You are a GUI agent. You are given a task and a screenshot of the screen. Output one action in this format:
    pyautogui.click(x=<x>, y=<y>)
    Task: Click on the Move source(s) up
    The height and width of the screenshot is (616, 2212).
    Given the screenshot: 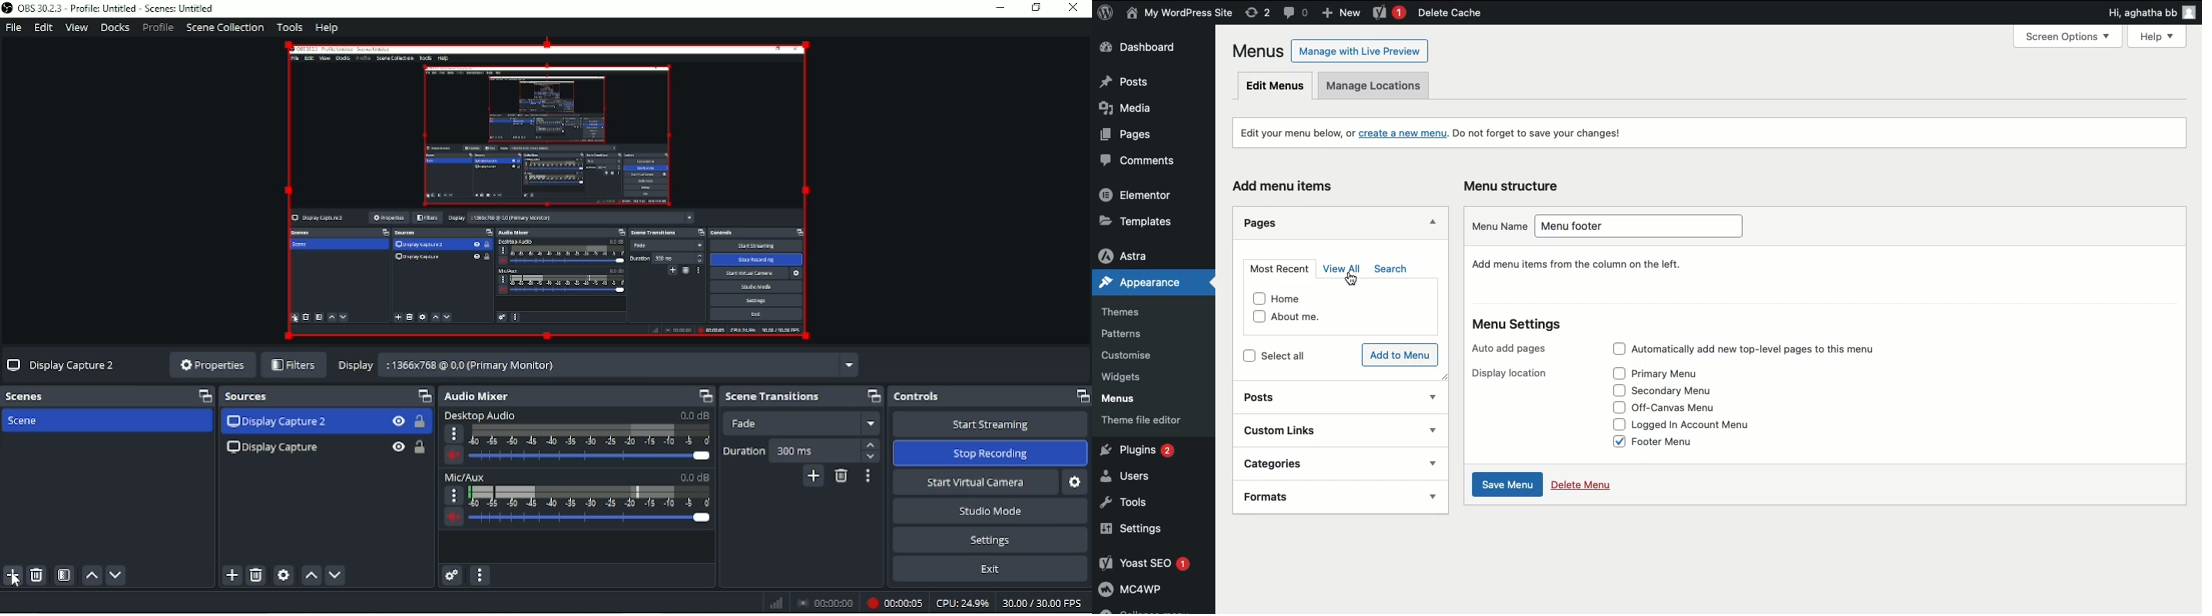 What is the action you would take?
    pyautogui.click(x=311, y=576)
    